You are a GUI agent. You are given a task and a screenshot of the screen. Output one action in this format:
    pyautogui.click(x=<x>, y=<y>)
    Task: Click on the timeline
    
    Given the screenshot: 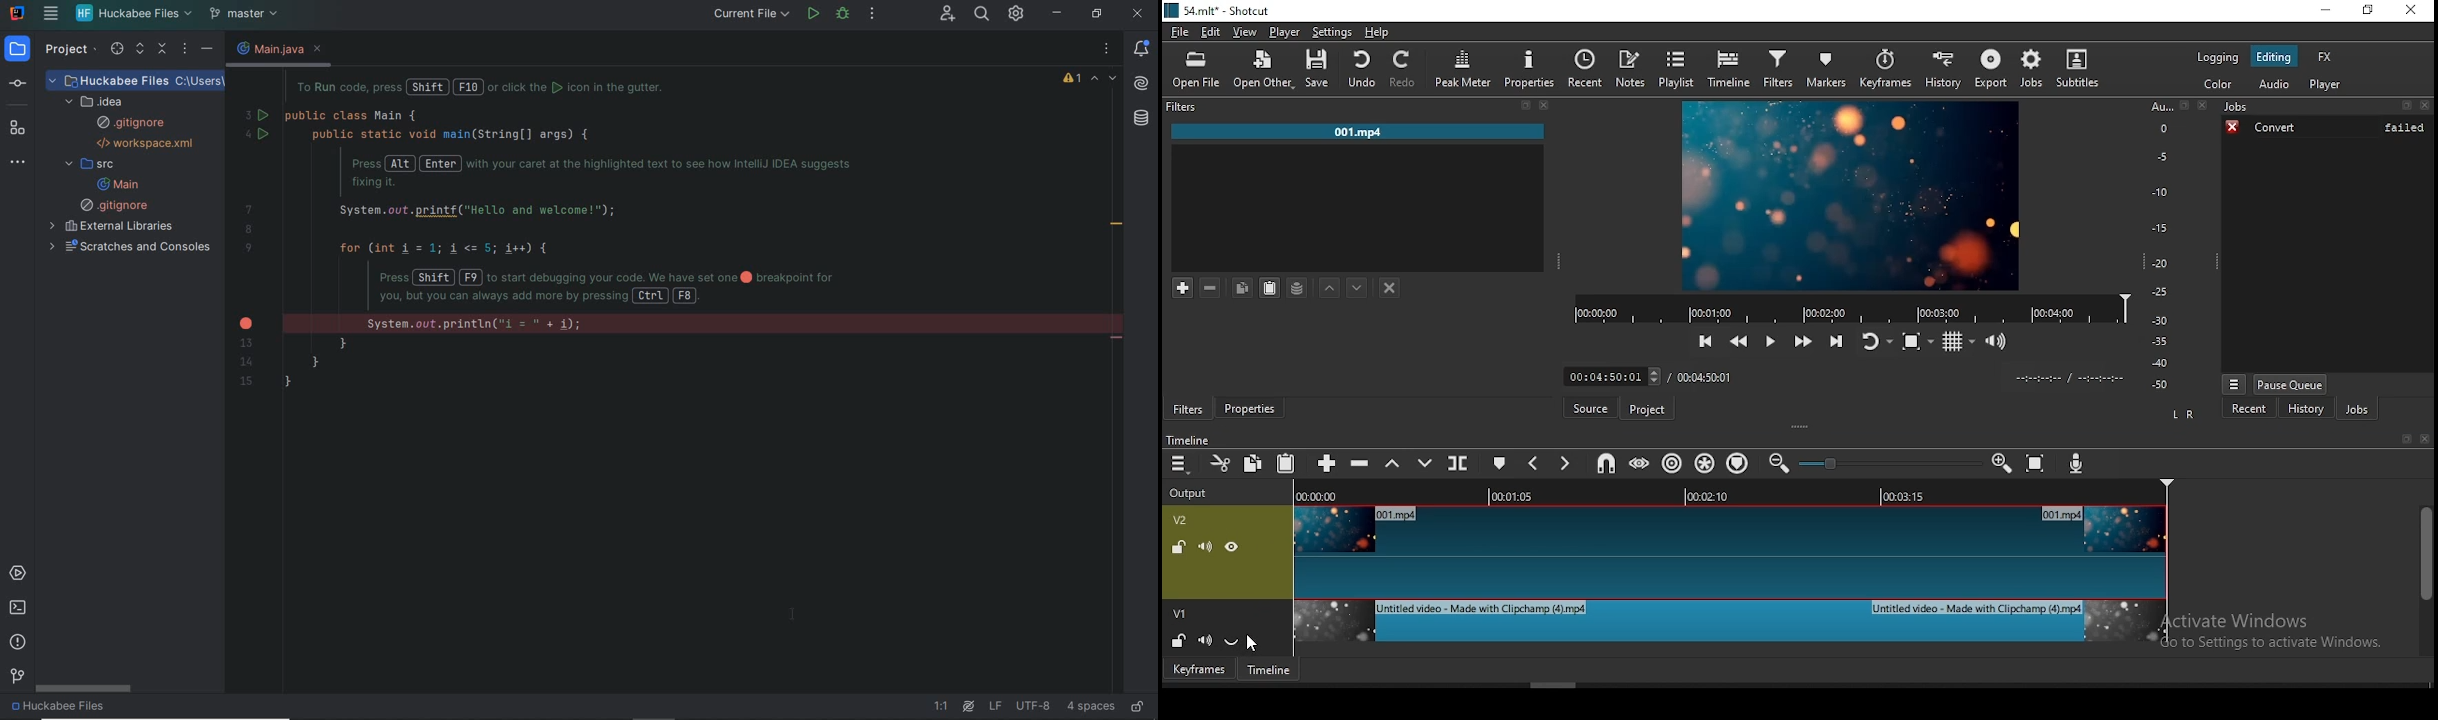 What is the action you would take?
    pyautogui.click(x=1188, y=441)
    